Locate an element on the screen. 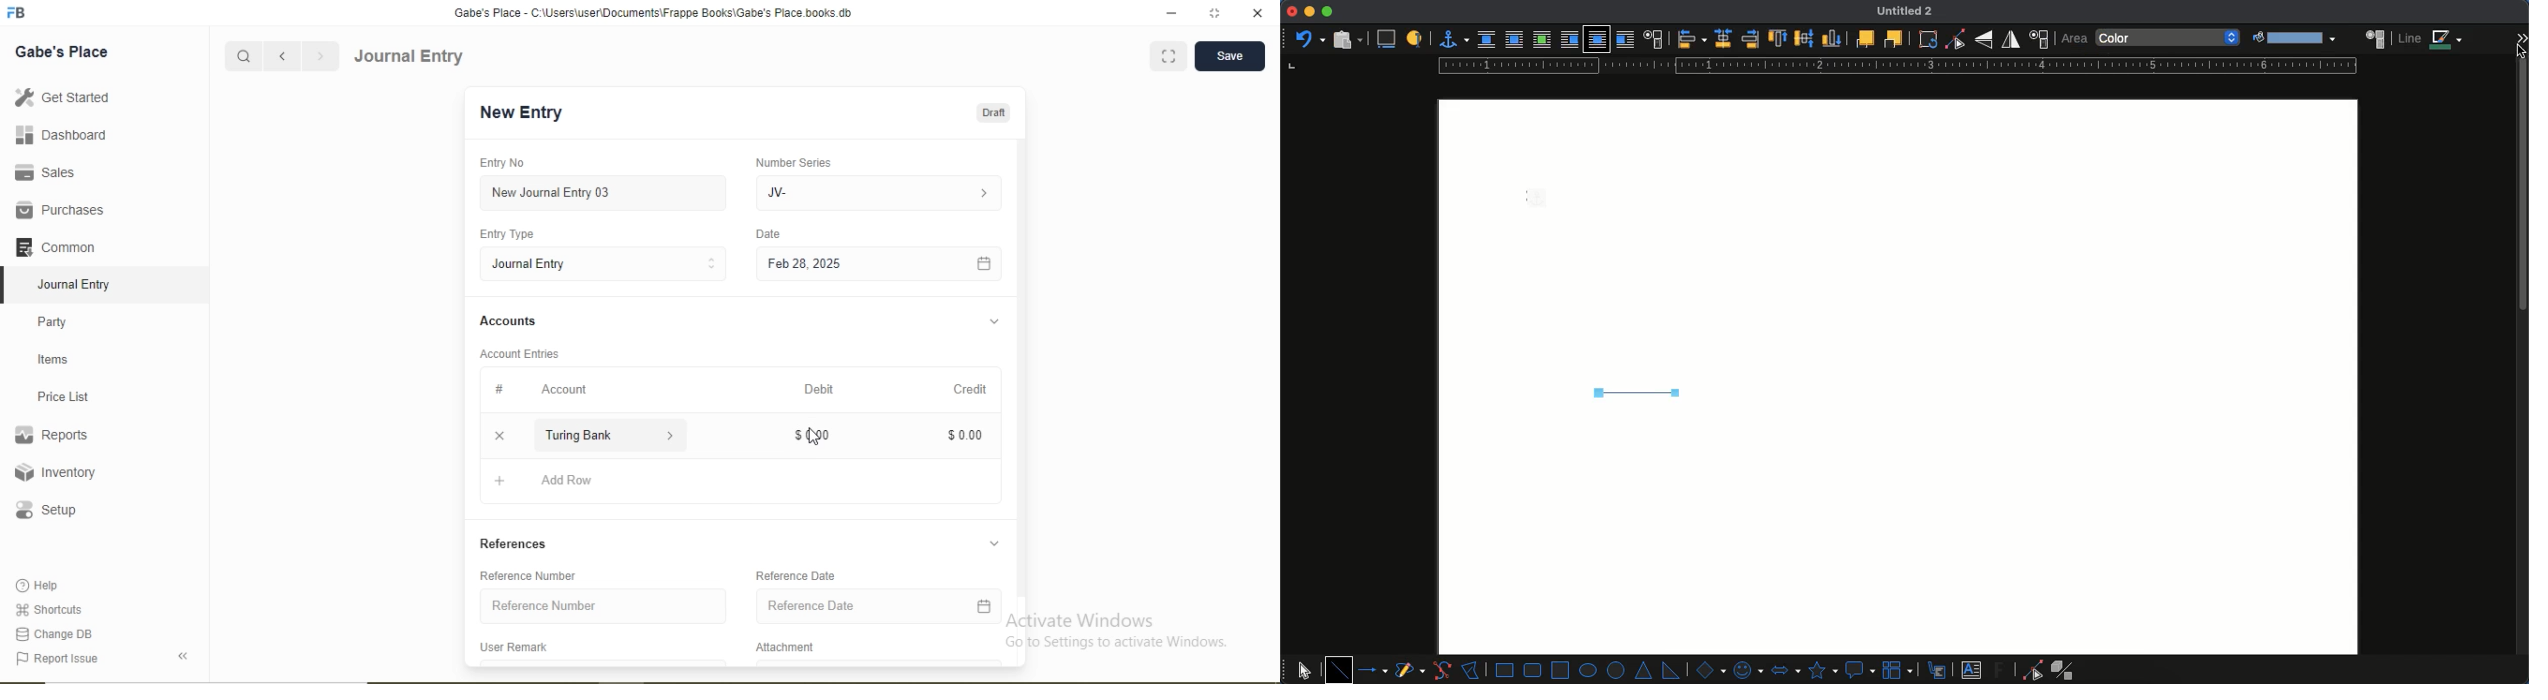 The image size is (2548, 700). Gabe's Place is located at coordinates (62, 52).